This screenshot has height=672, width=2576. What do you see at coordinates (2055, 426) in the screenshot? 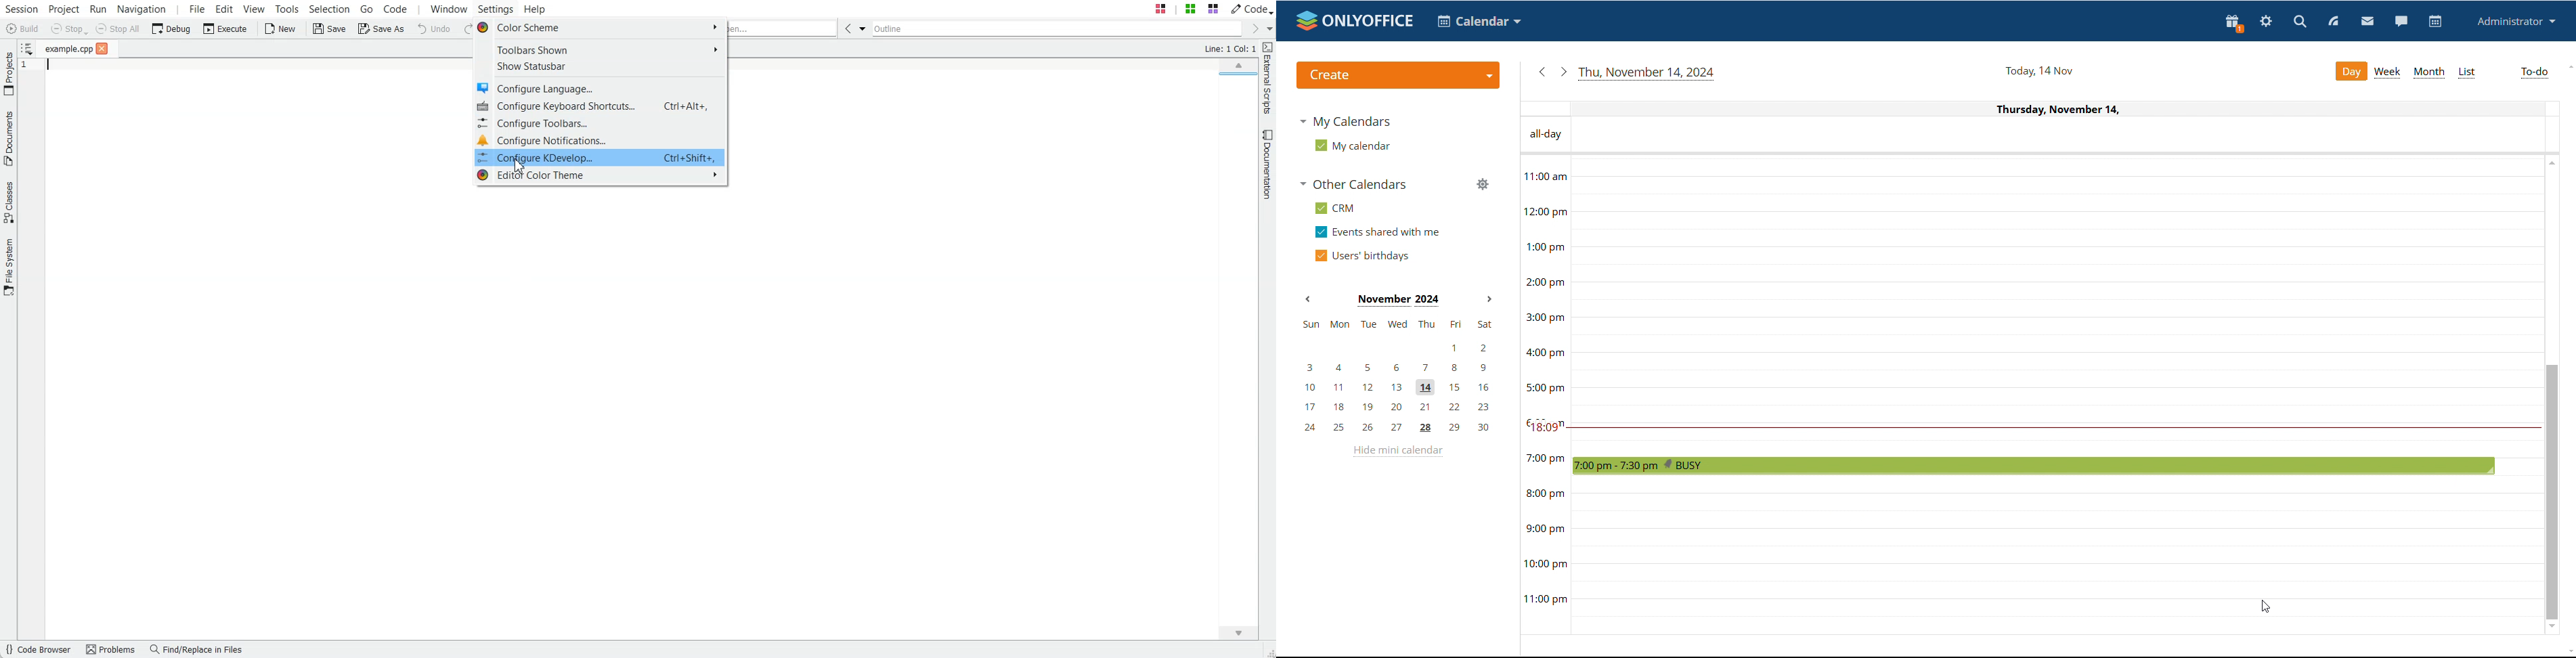
I see `current time` at bounding box center [2055, 426].